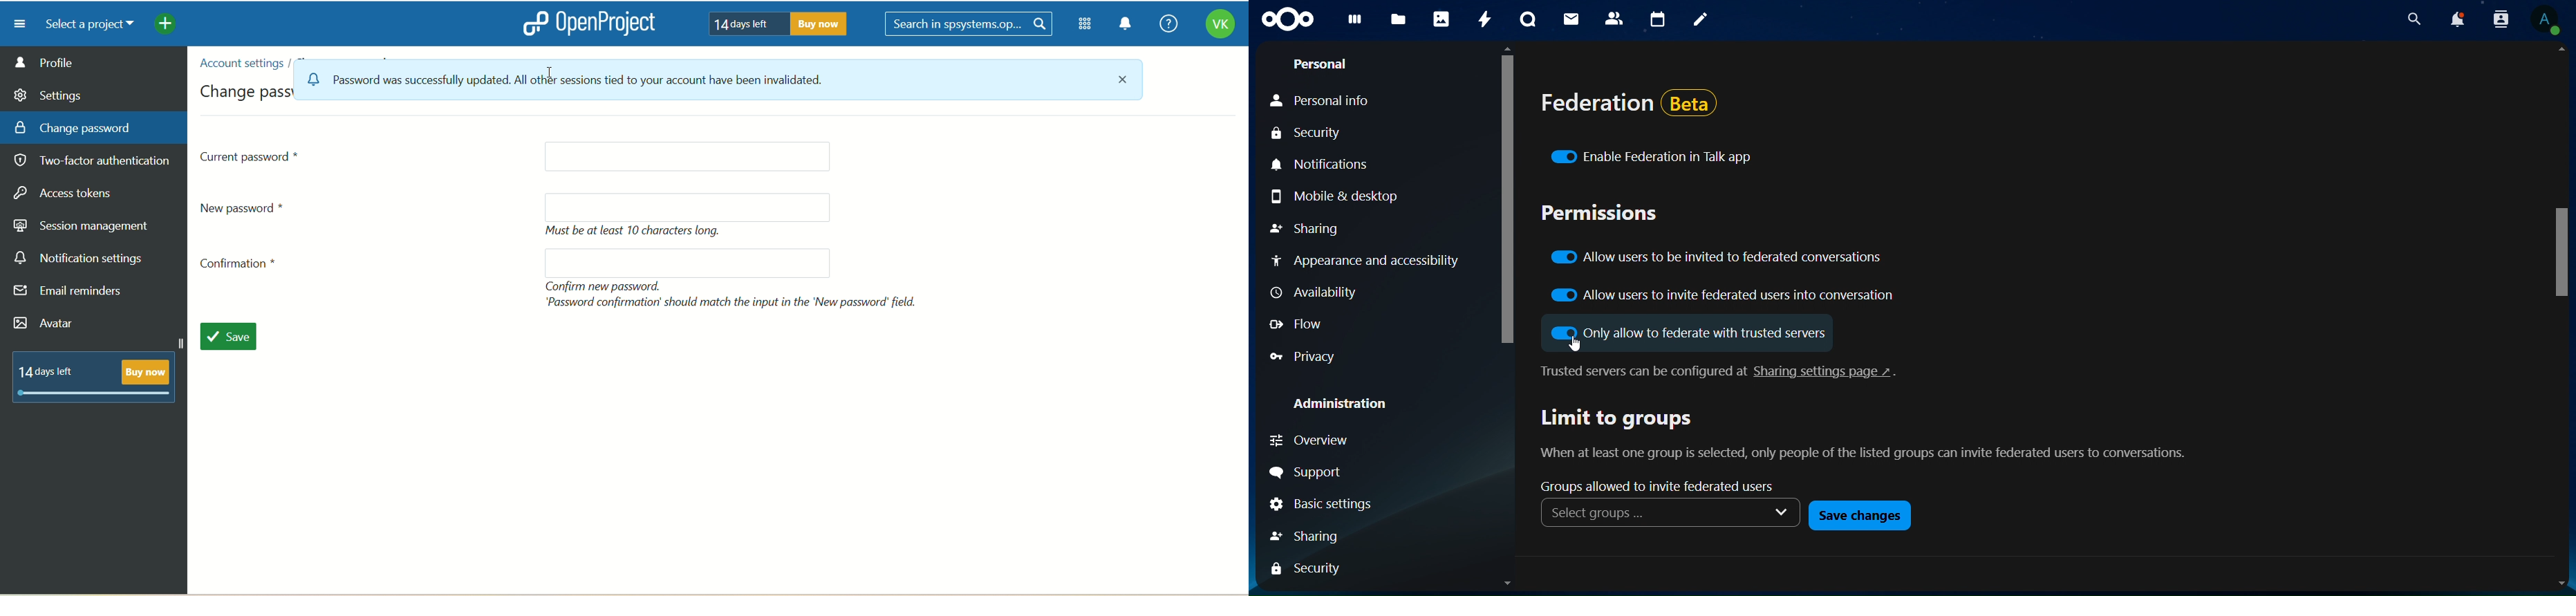  I want to click on activity, so click(1486, 21).